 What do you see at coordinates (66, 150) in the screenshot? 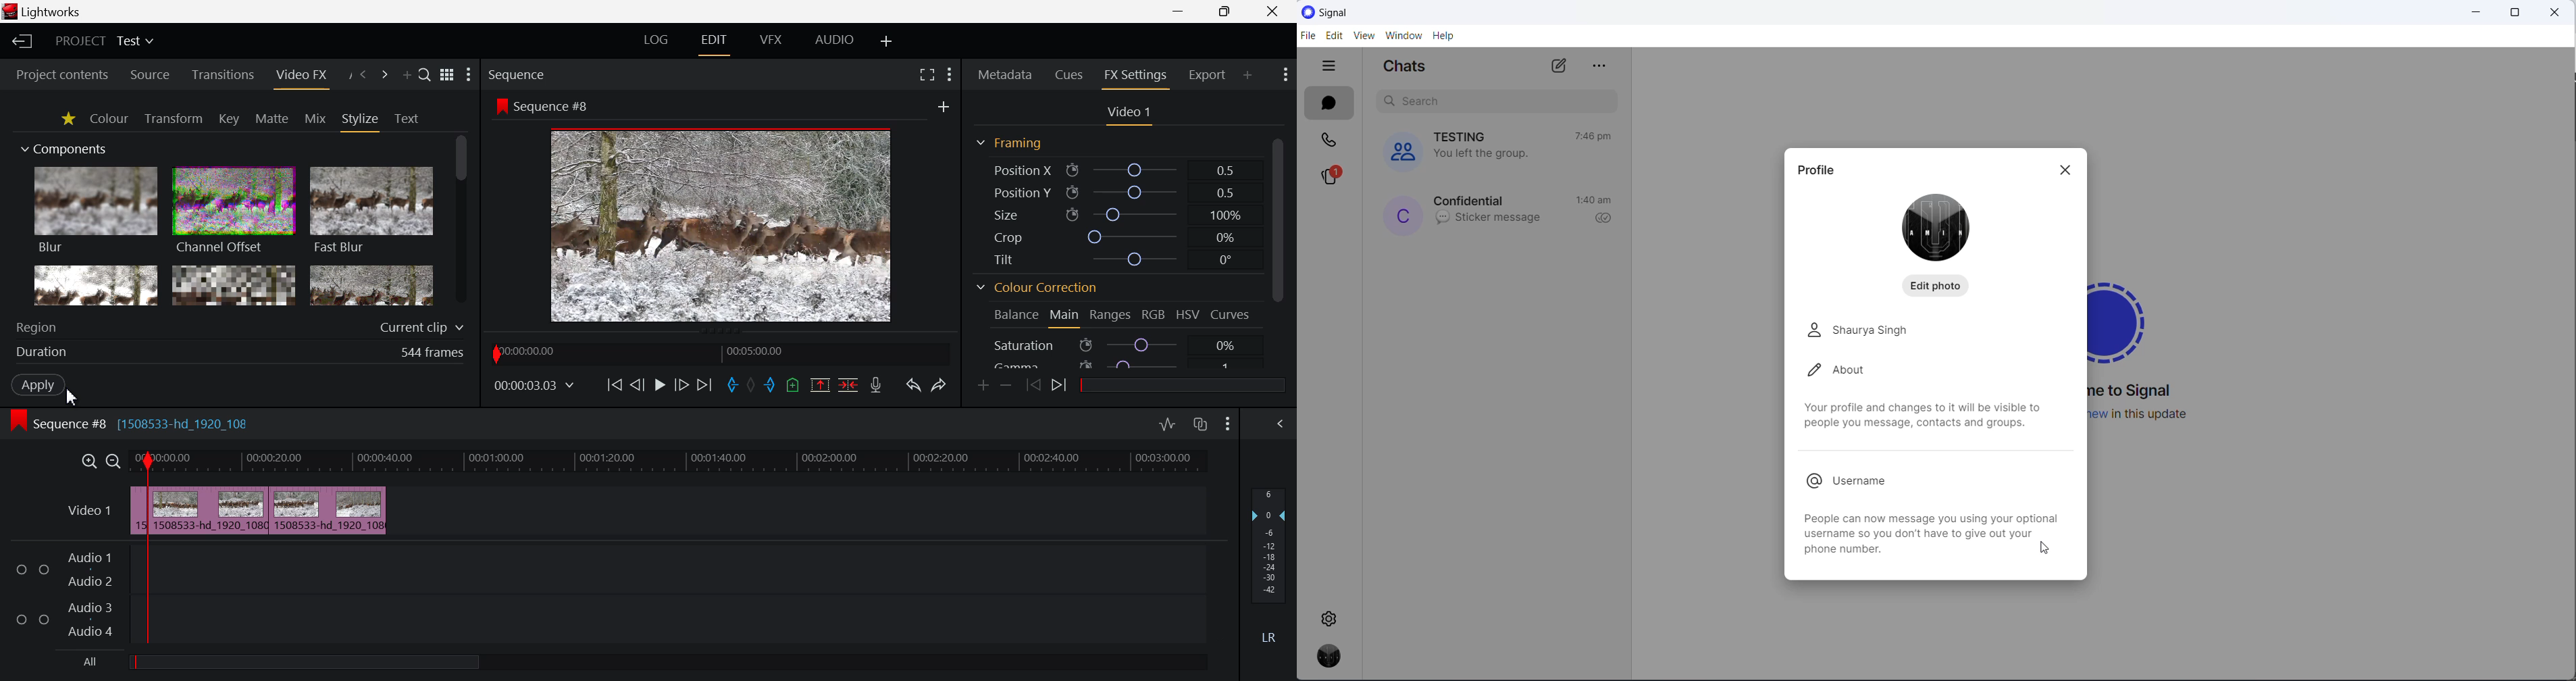
I see `Components` at bounding box center [66, 150].